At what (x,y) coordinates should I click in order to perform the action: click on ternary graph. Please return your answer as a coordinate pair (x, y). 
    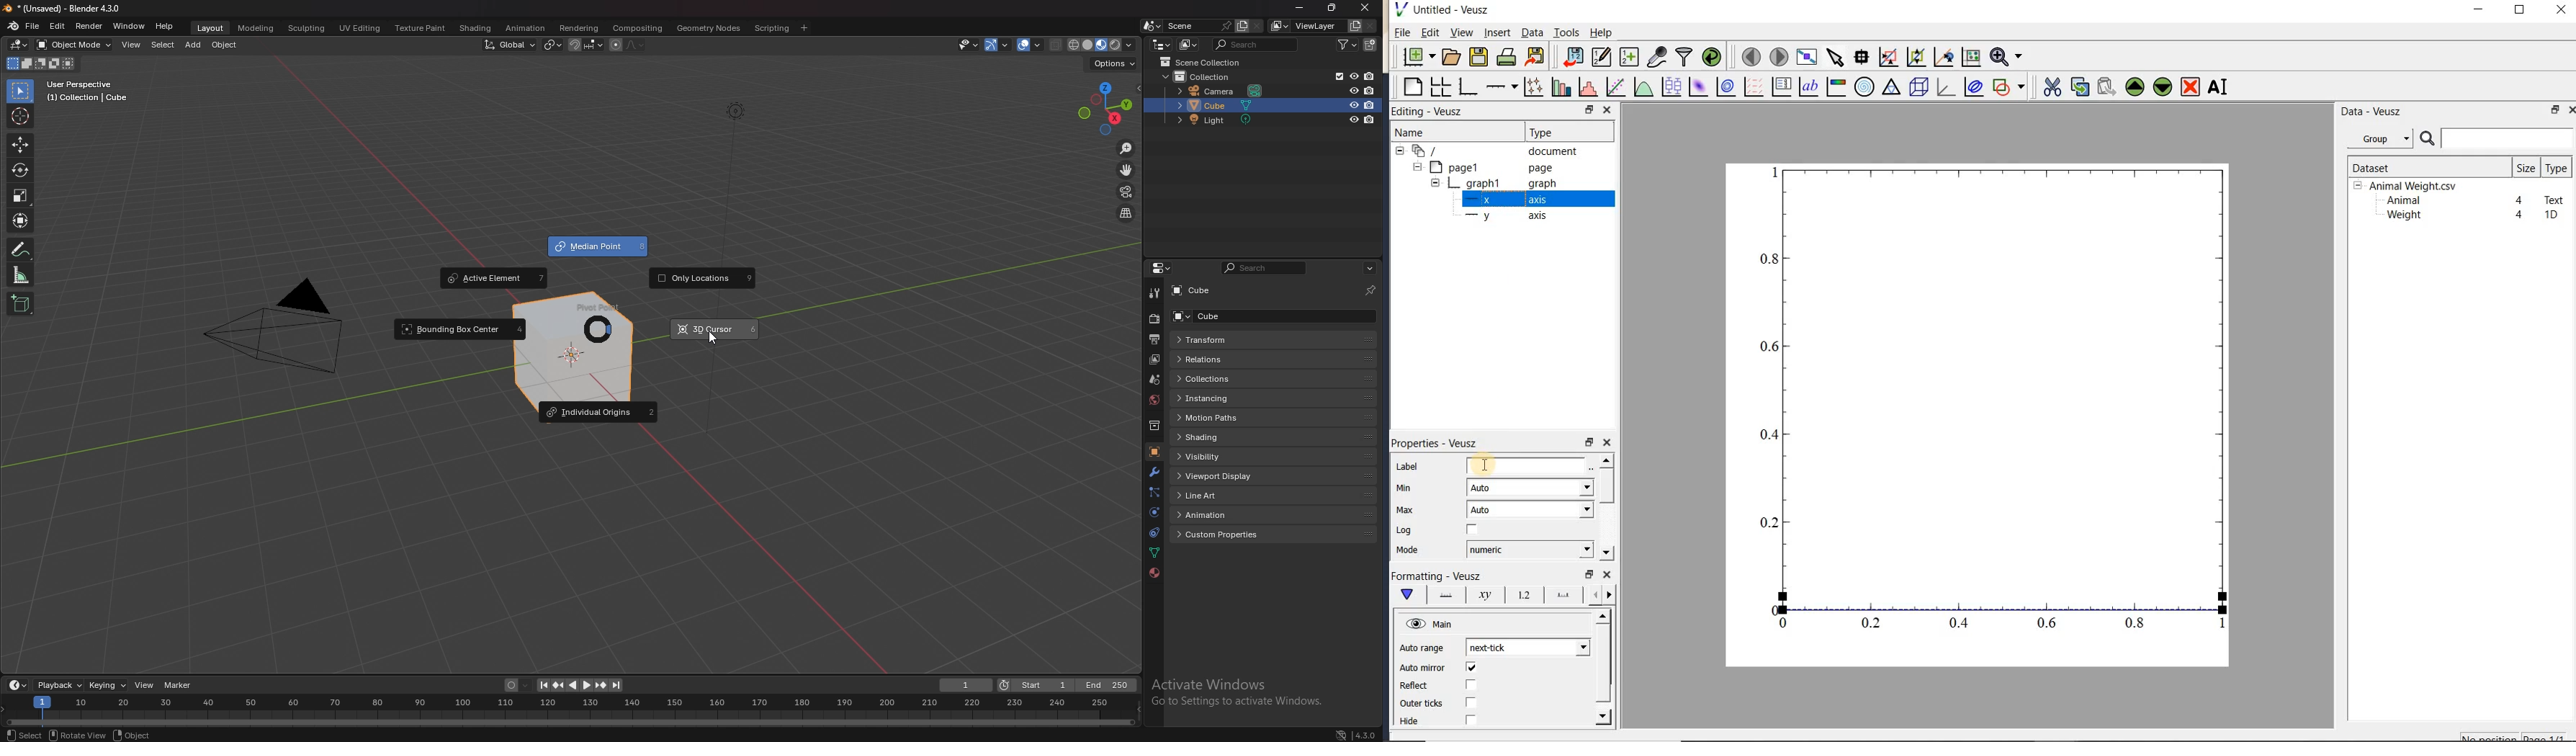
    Looking at the image, I should click on (1891, 89).